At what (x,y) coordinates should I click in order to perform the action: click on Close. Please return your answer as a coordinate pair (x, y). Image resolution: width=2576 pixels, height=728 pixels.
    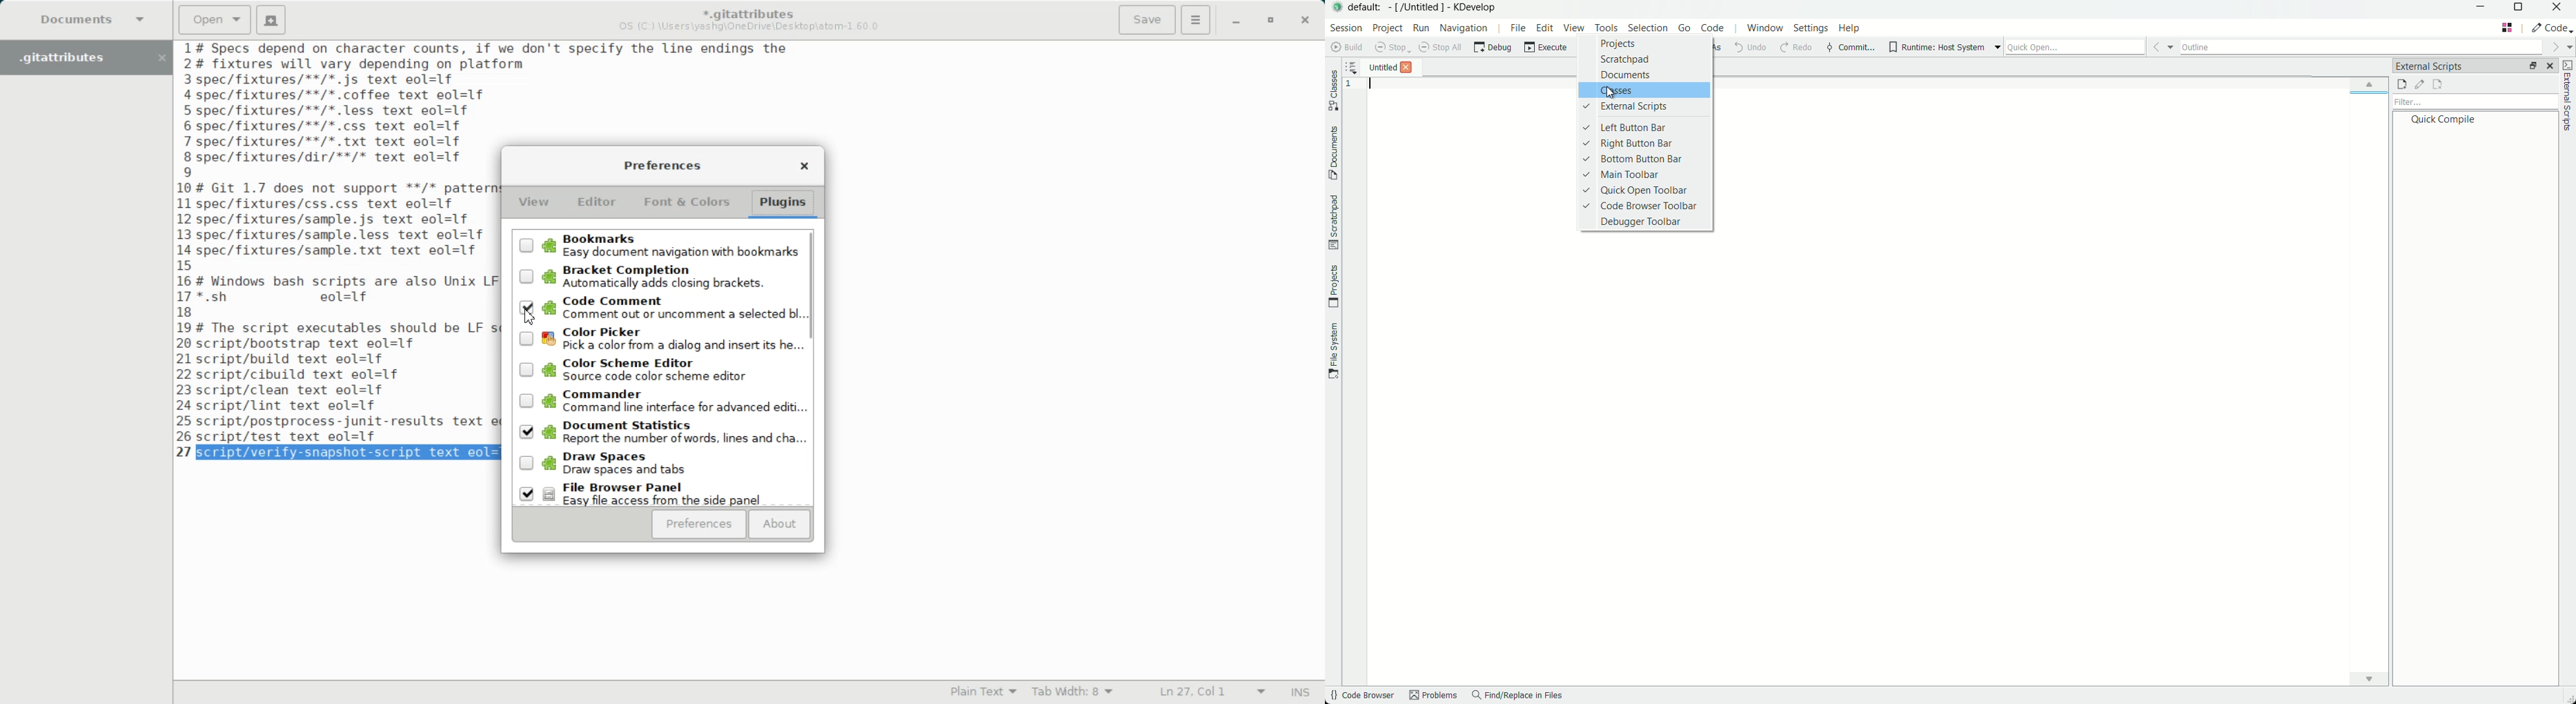
    Looking at the image, I should click on (803, 164).